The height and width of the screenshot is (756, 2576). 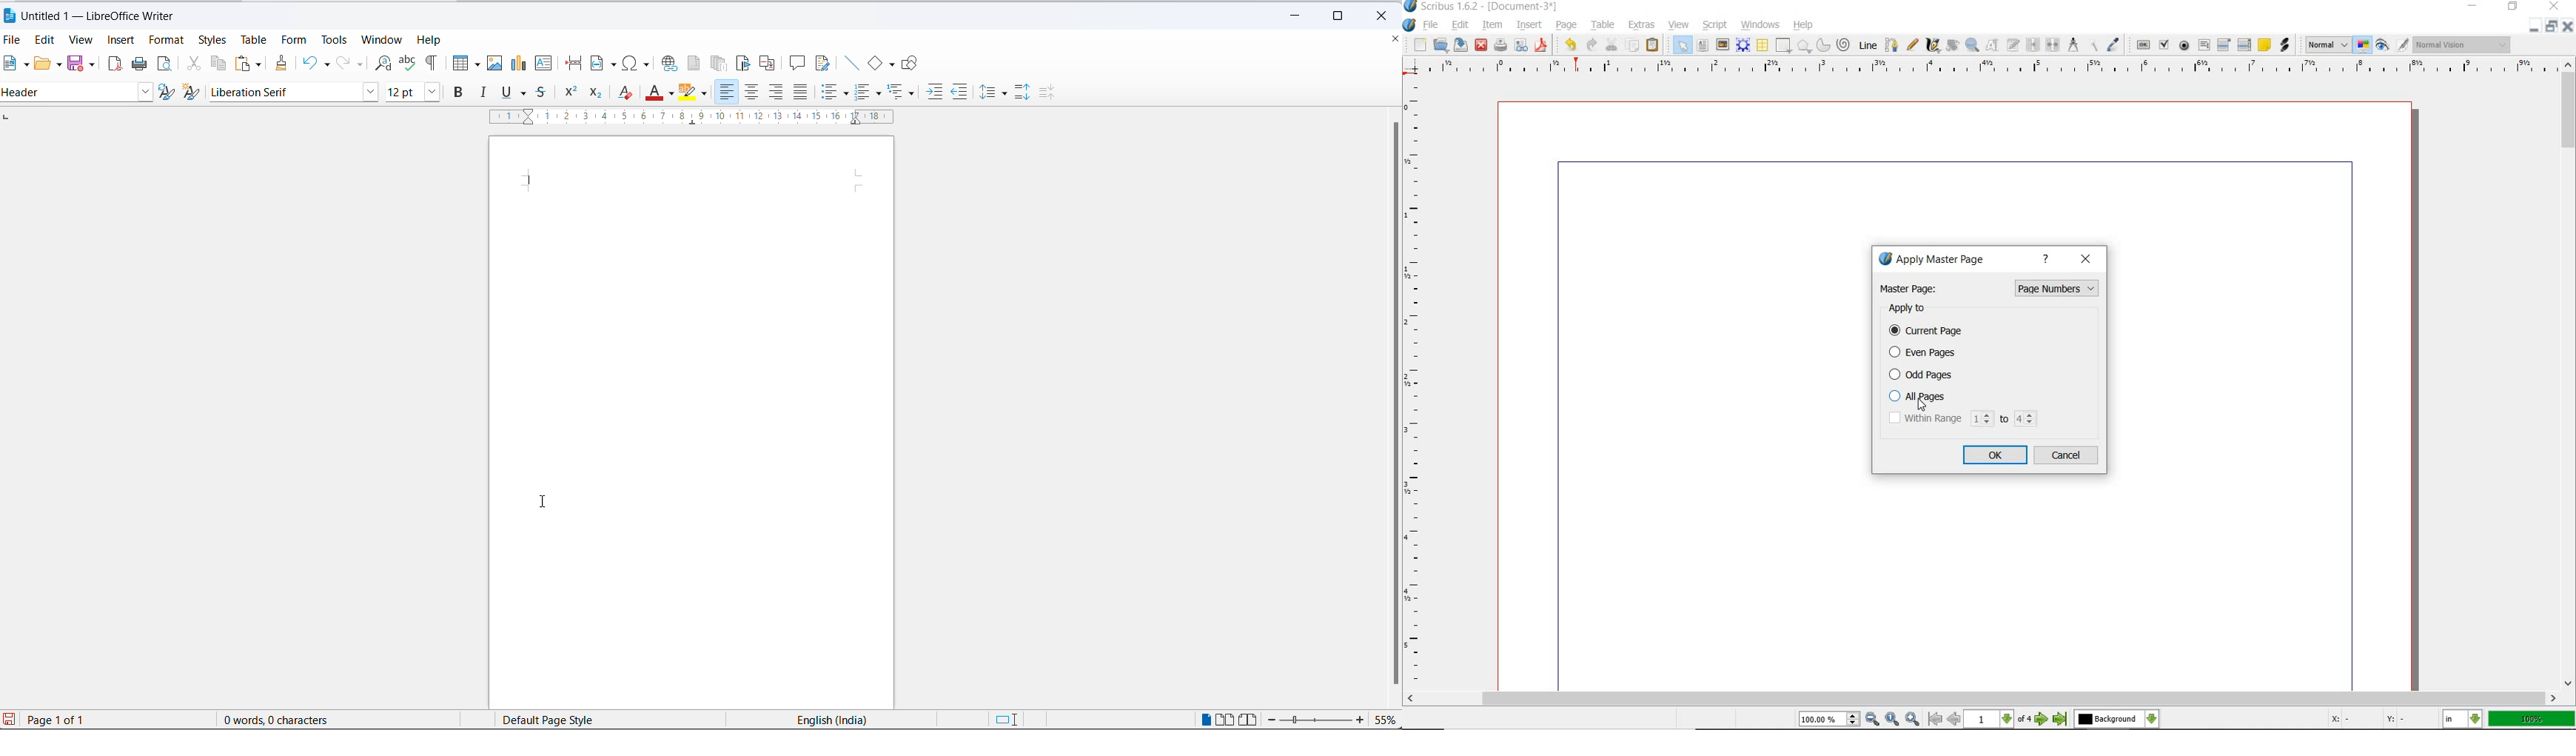 I want to click on scrollbar, so click(x=1982, y=699).